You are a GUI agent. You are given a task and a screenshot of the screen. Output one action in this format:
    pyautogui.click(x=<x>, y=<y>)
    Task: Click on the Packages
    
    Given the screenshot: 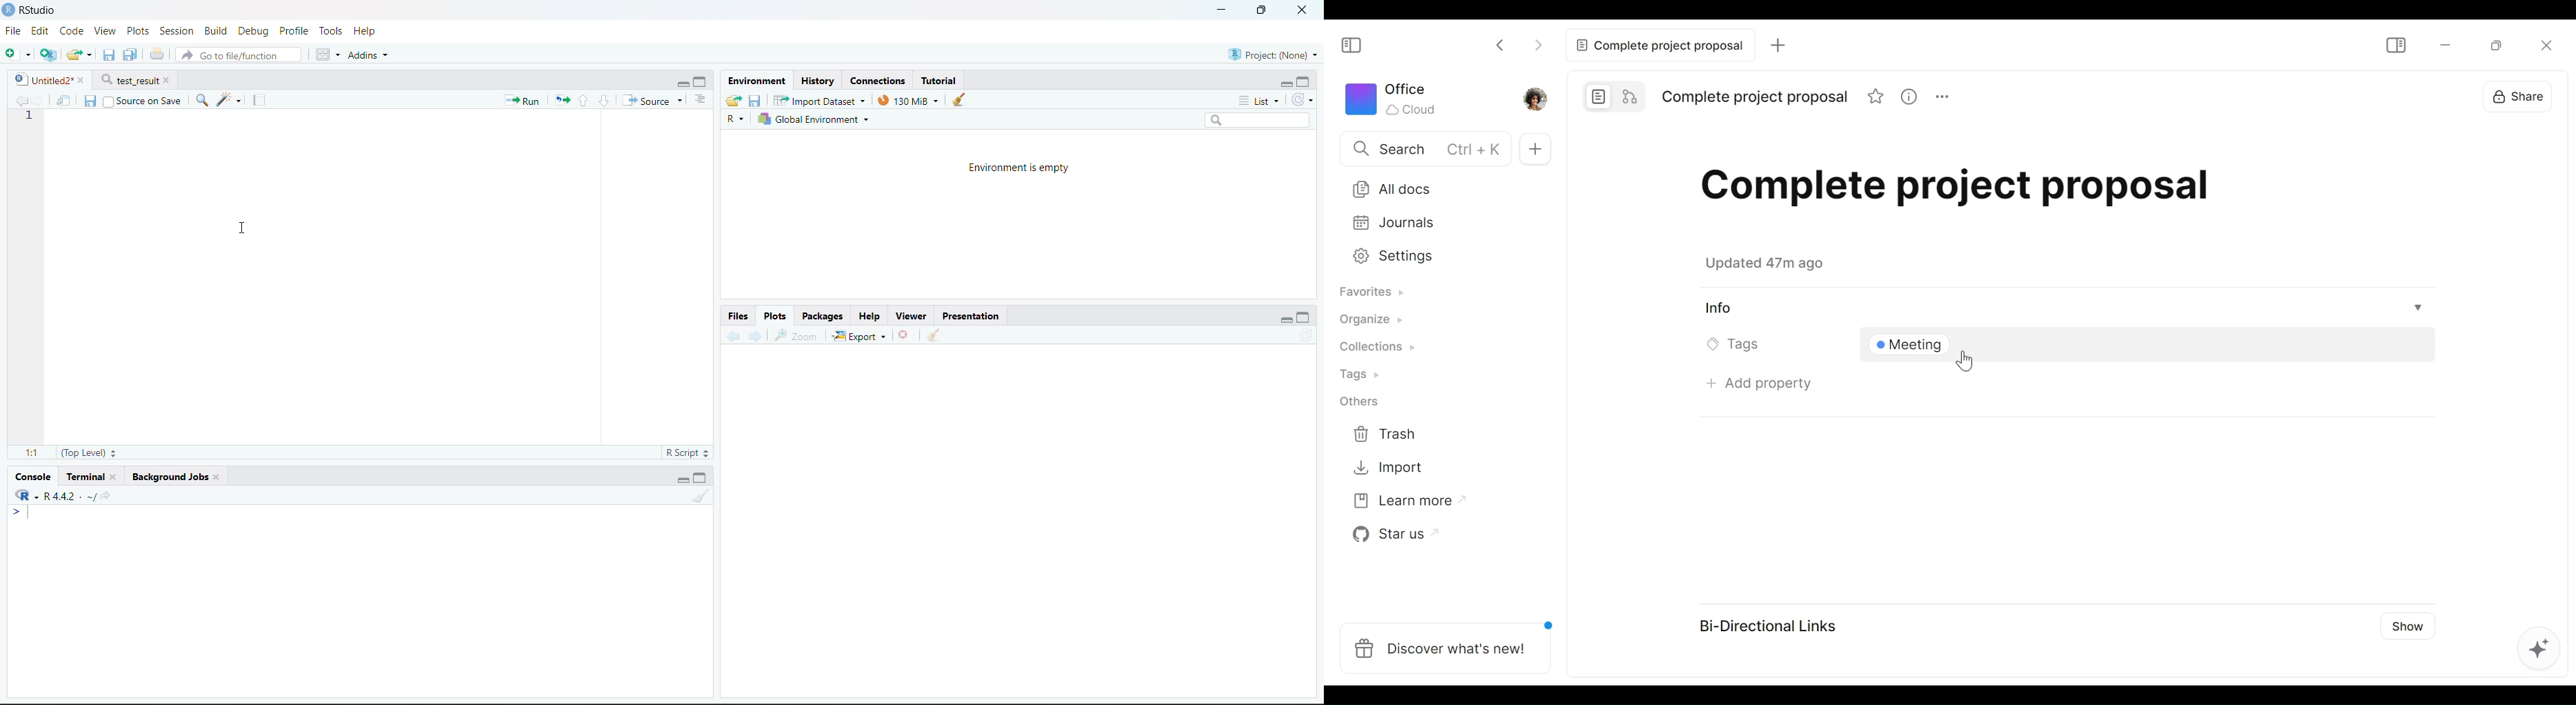 What is the action you would take?
    pyautogui.click(x=823, y=314)
    